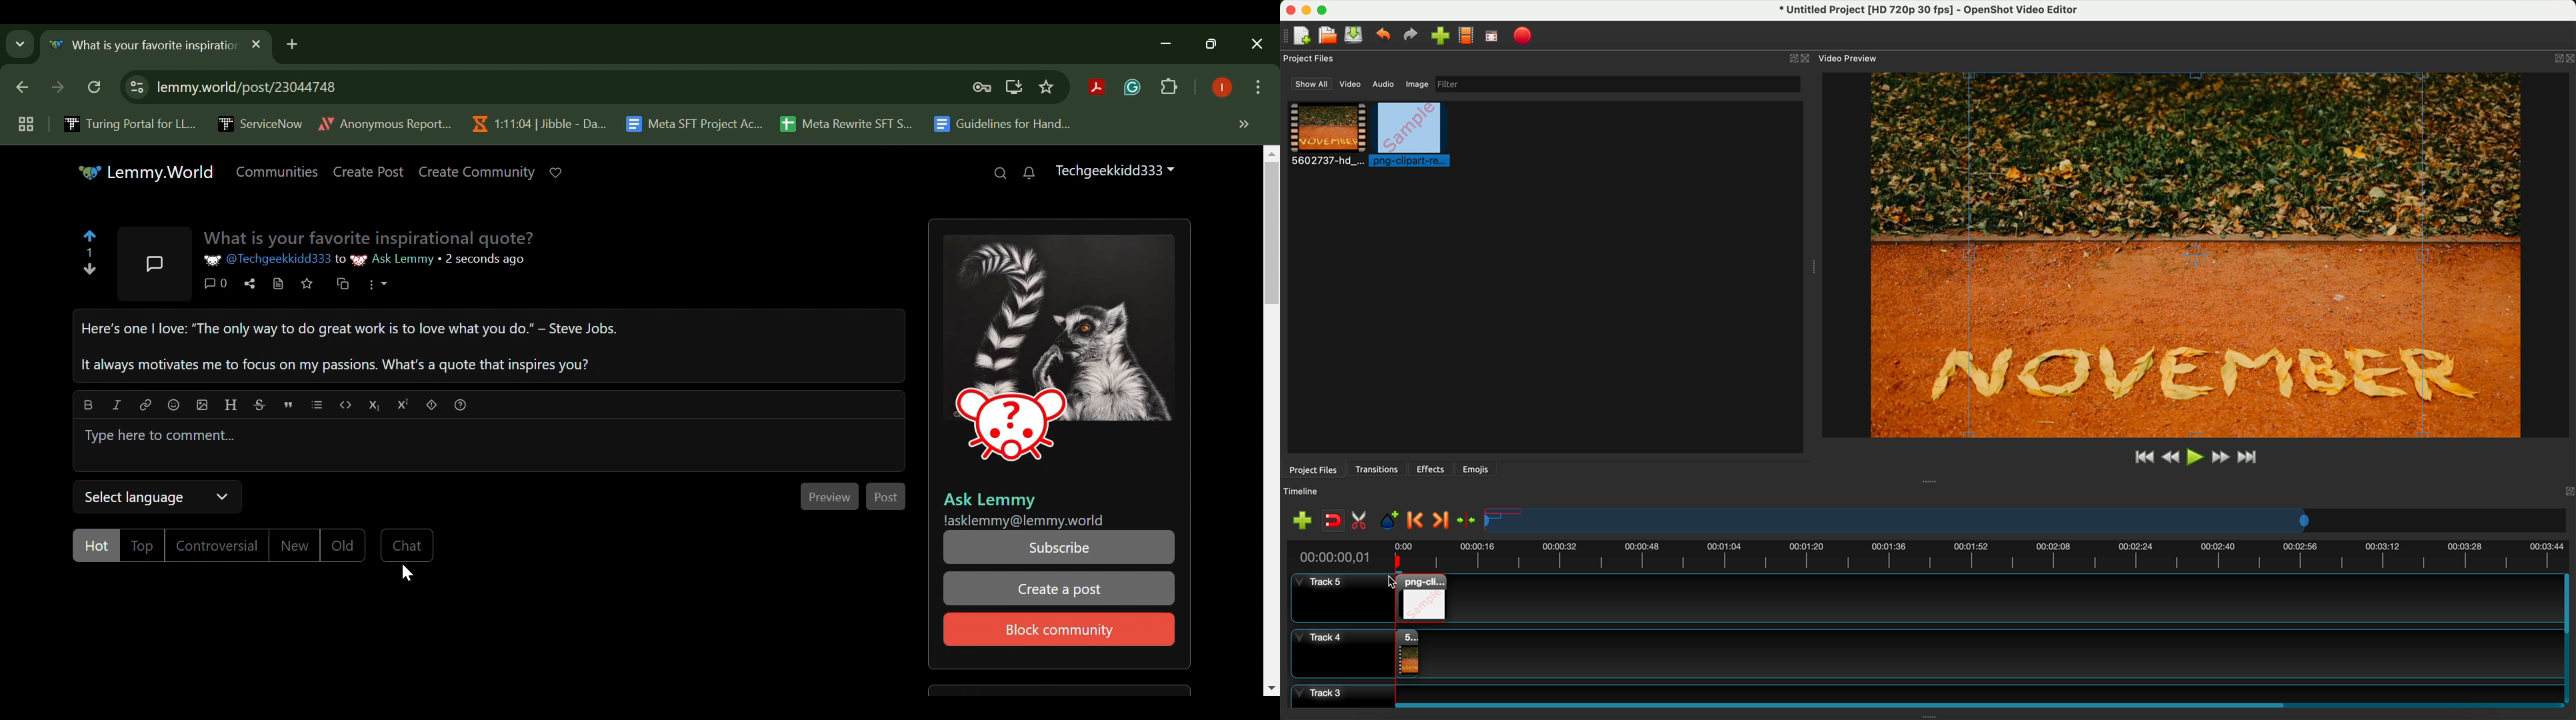 The image size is (2576, 728). What do you see at coordinates (1442, 37) in the screenshot?
I see `click on import files` at bounding box center [1442, 37].